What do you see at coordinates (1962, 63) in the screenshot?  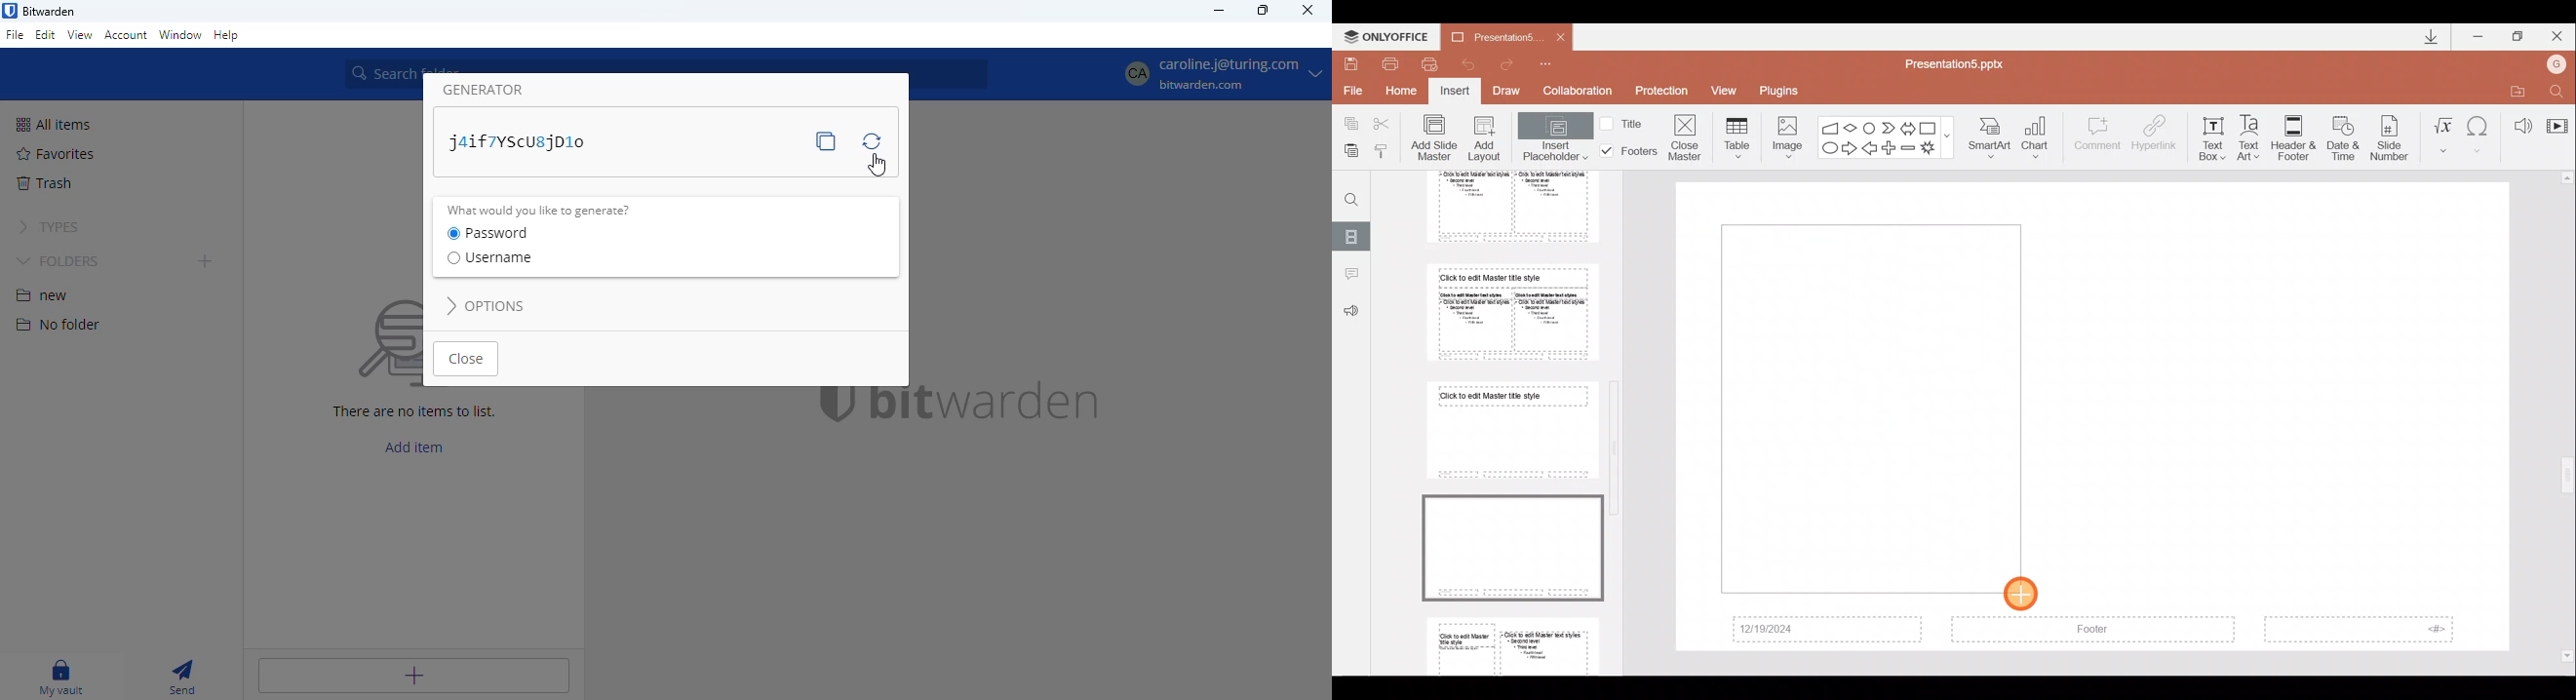 I see `Document name` at bounding box center [1962, 63].